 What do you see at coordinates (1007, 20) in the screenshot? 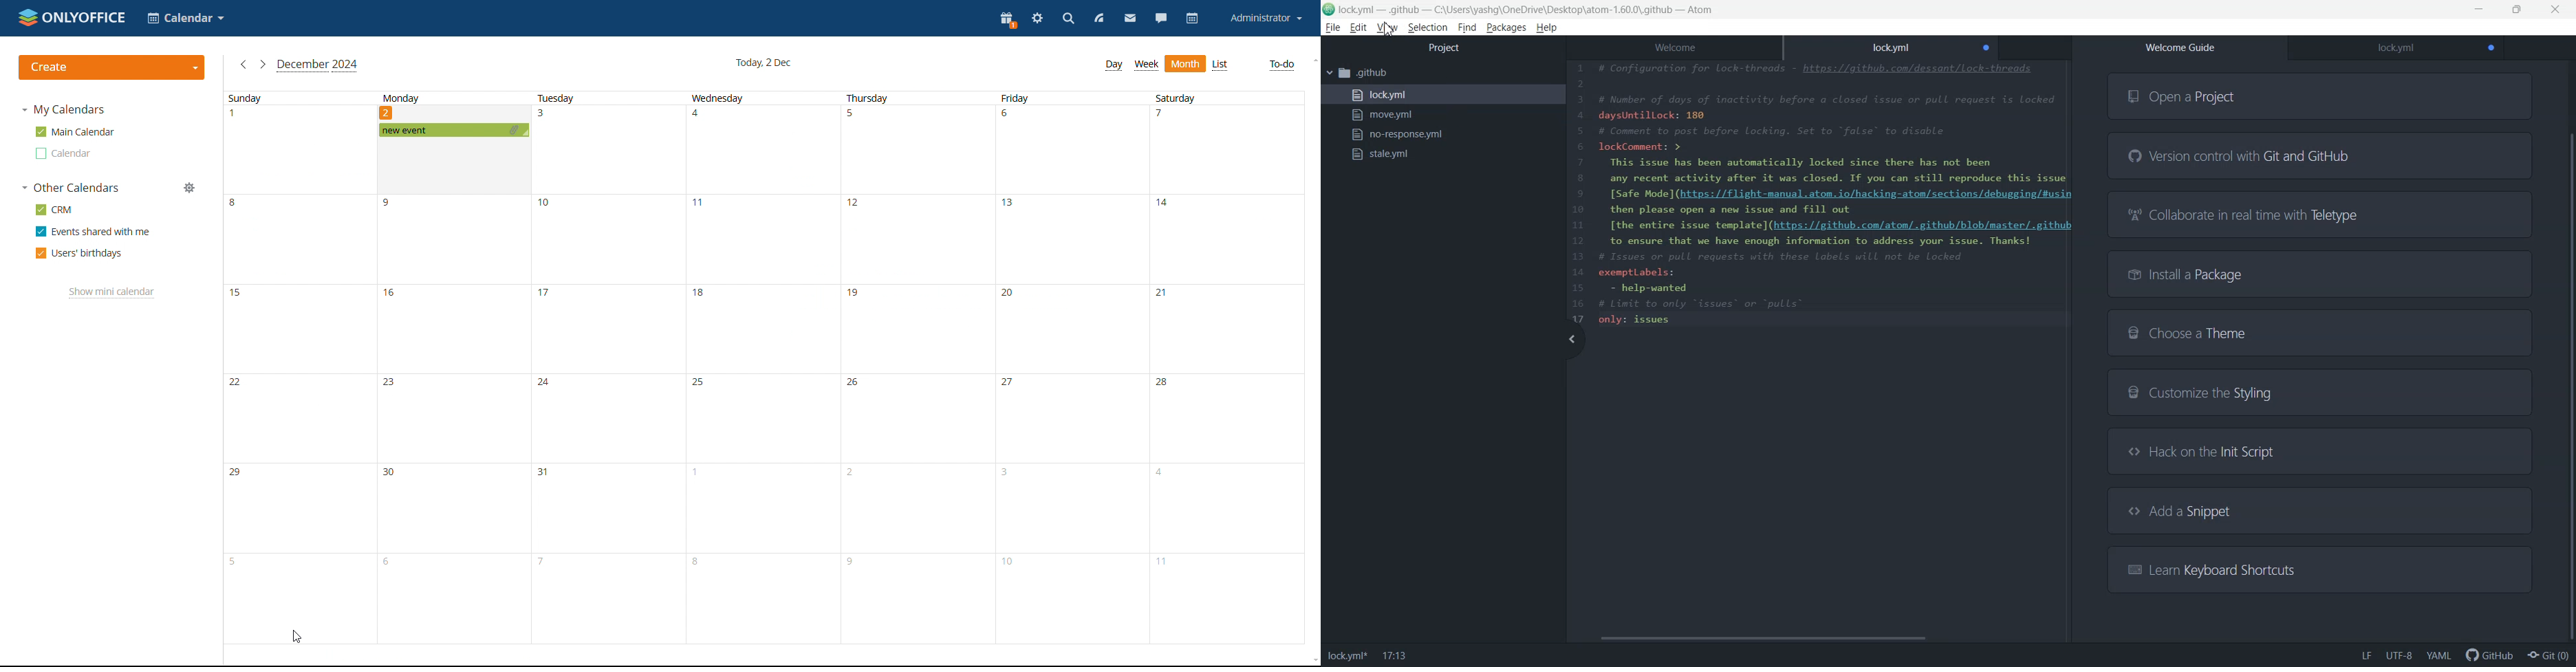
I see `present` at bounding box center [1007, 20].